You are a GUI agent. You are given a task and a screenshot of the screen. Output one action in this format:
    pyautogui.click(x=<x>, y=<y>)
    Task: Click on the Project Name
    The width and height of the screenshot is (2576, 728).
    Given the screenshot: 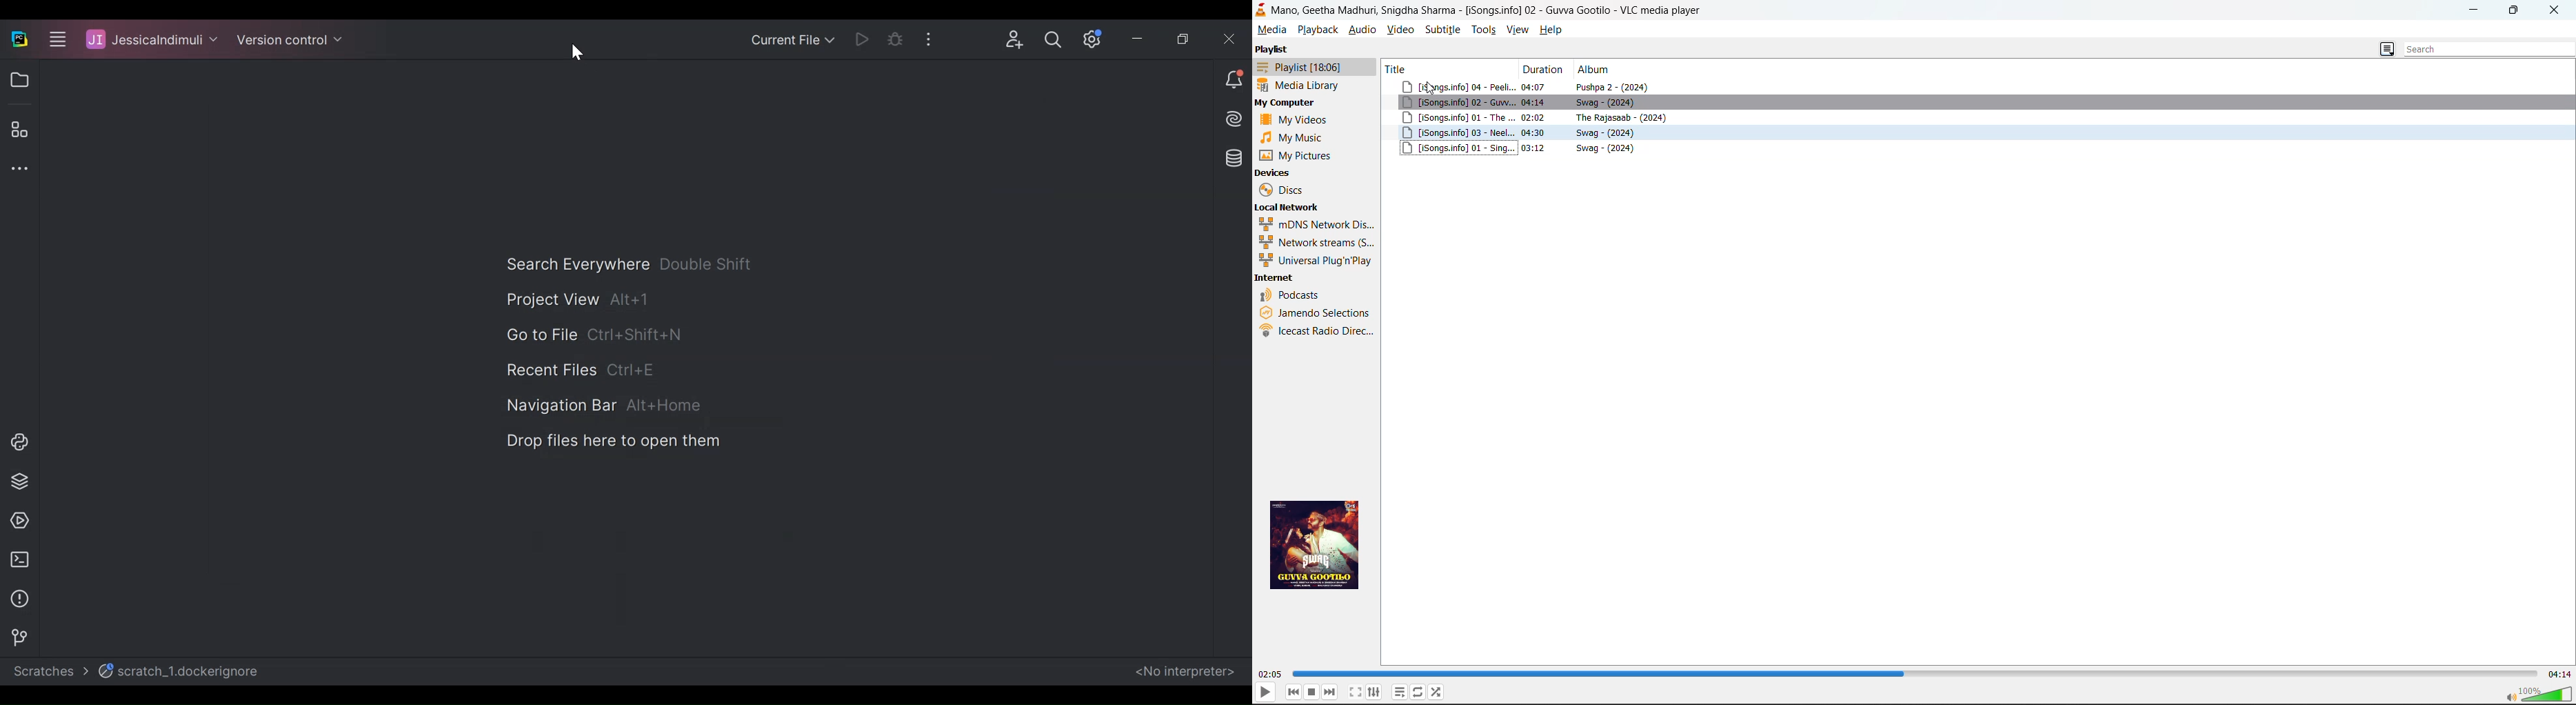 What is the action you would take?
    pyautogui.click(x=150, y=40)
    